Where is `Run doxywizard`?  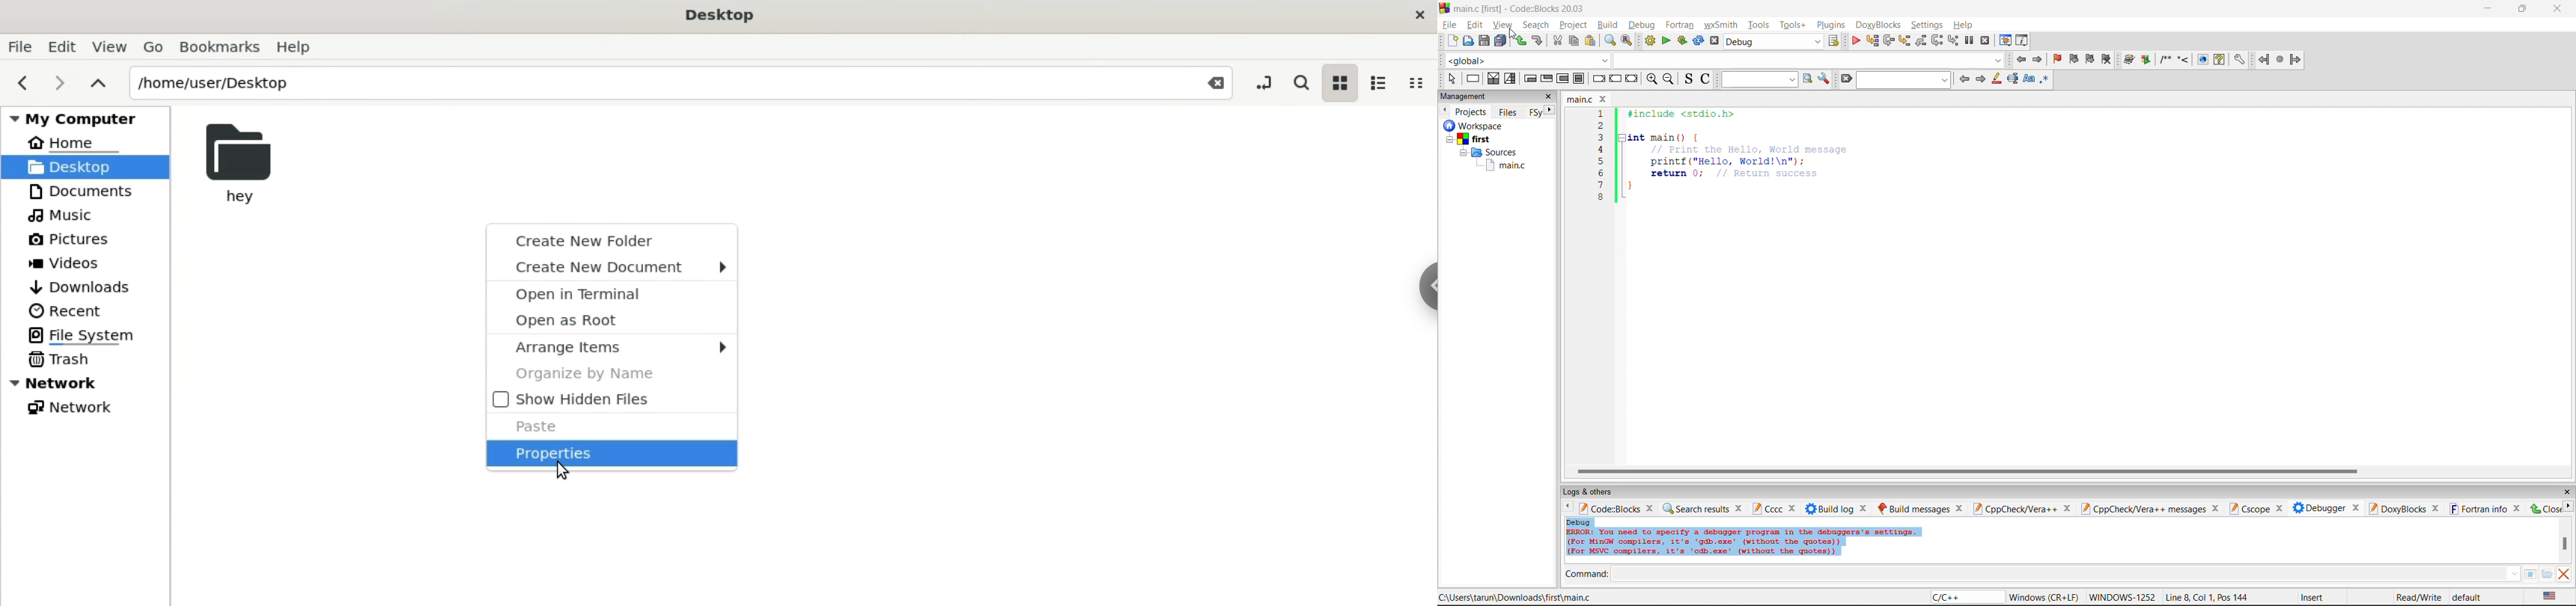 Run doxywizard is located at coordinates (2129, 60).